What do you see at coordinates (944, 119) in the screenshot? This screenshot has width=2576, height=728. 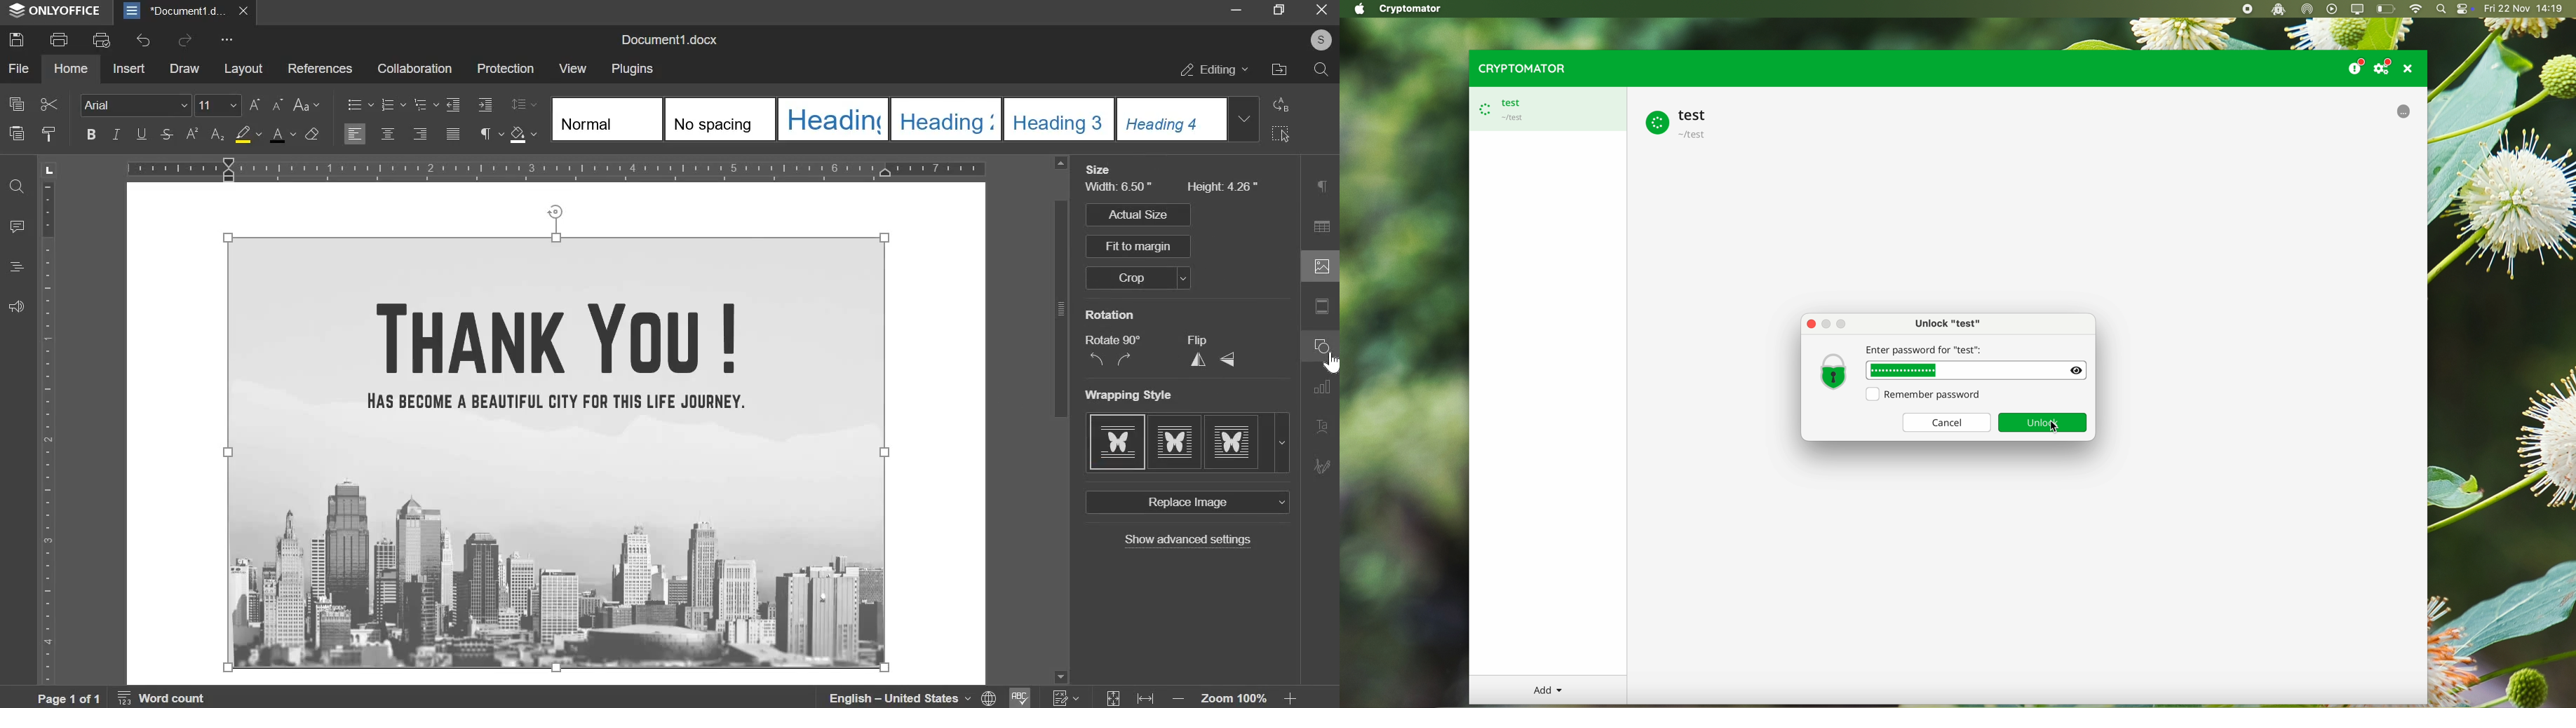 I see `Heading 3` at bounding box center [944, 119].